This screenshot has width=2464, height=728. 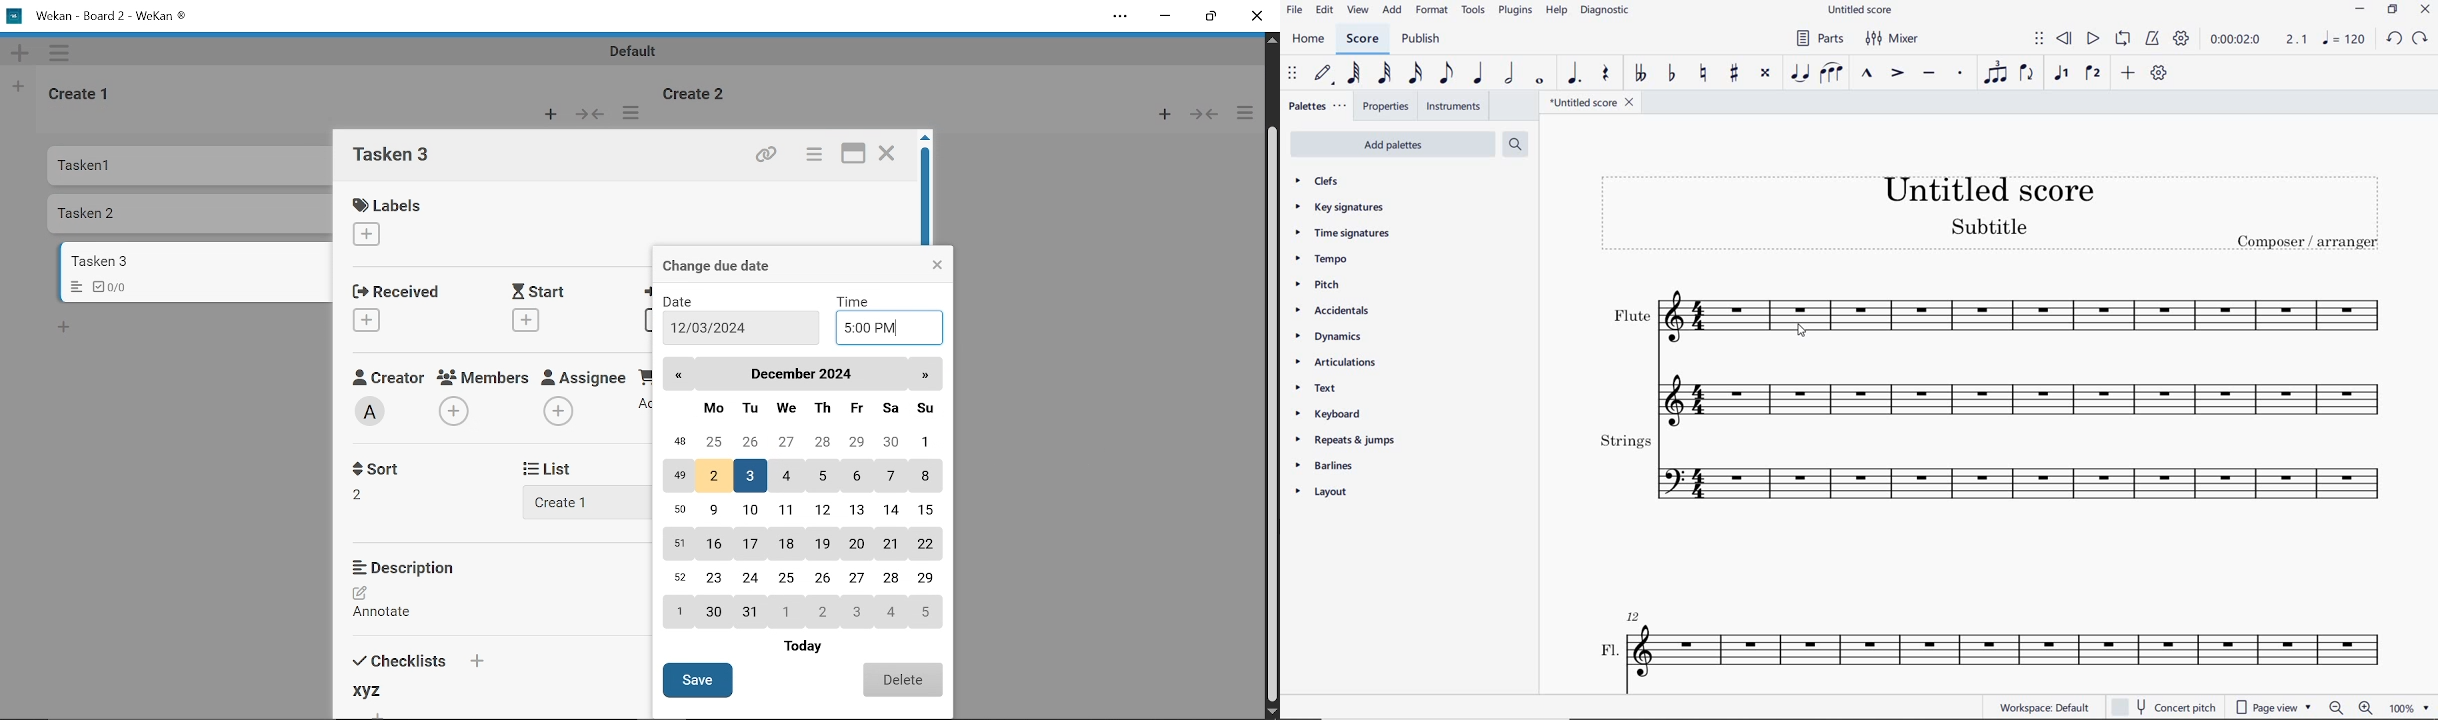 I want to click on move up, so click(x=925, y=139).